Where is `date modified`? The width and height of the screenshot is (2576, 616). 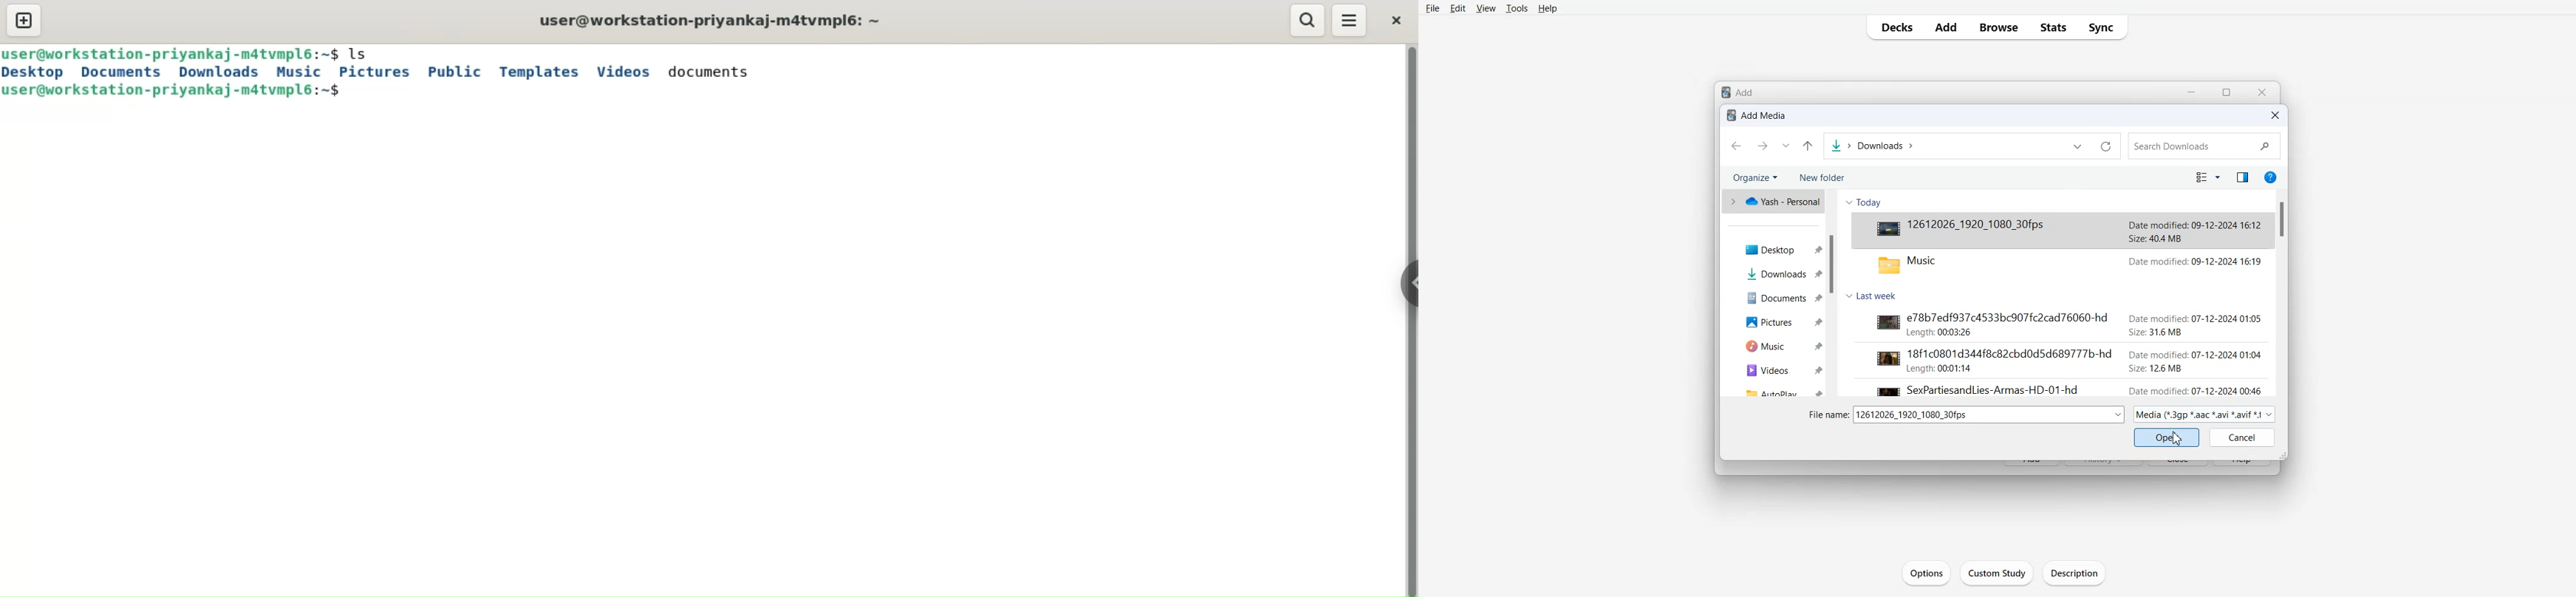
date modified is located at coordinates (2198, 390).